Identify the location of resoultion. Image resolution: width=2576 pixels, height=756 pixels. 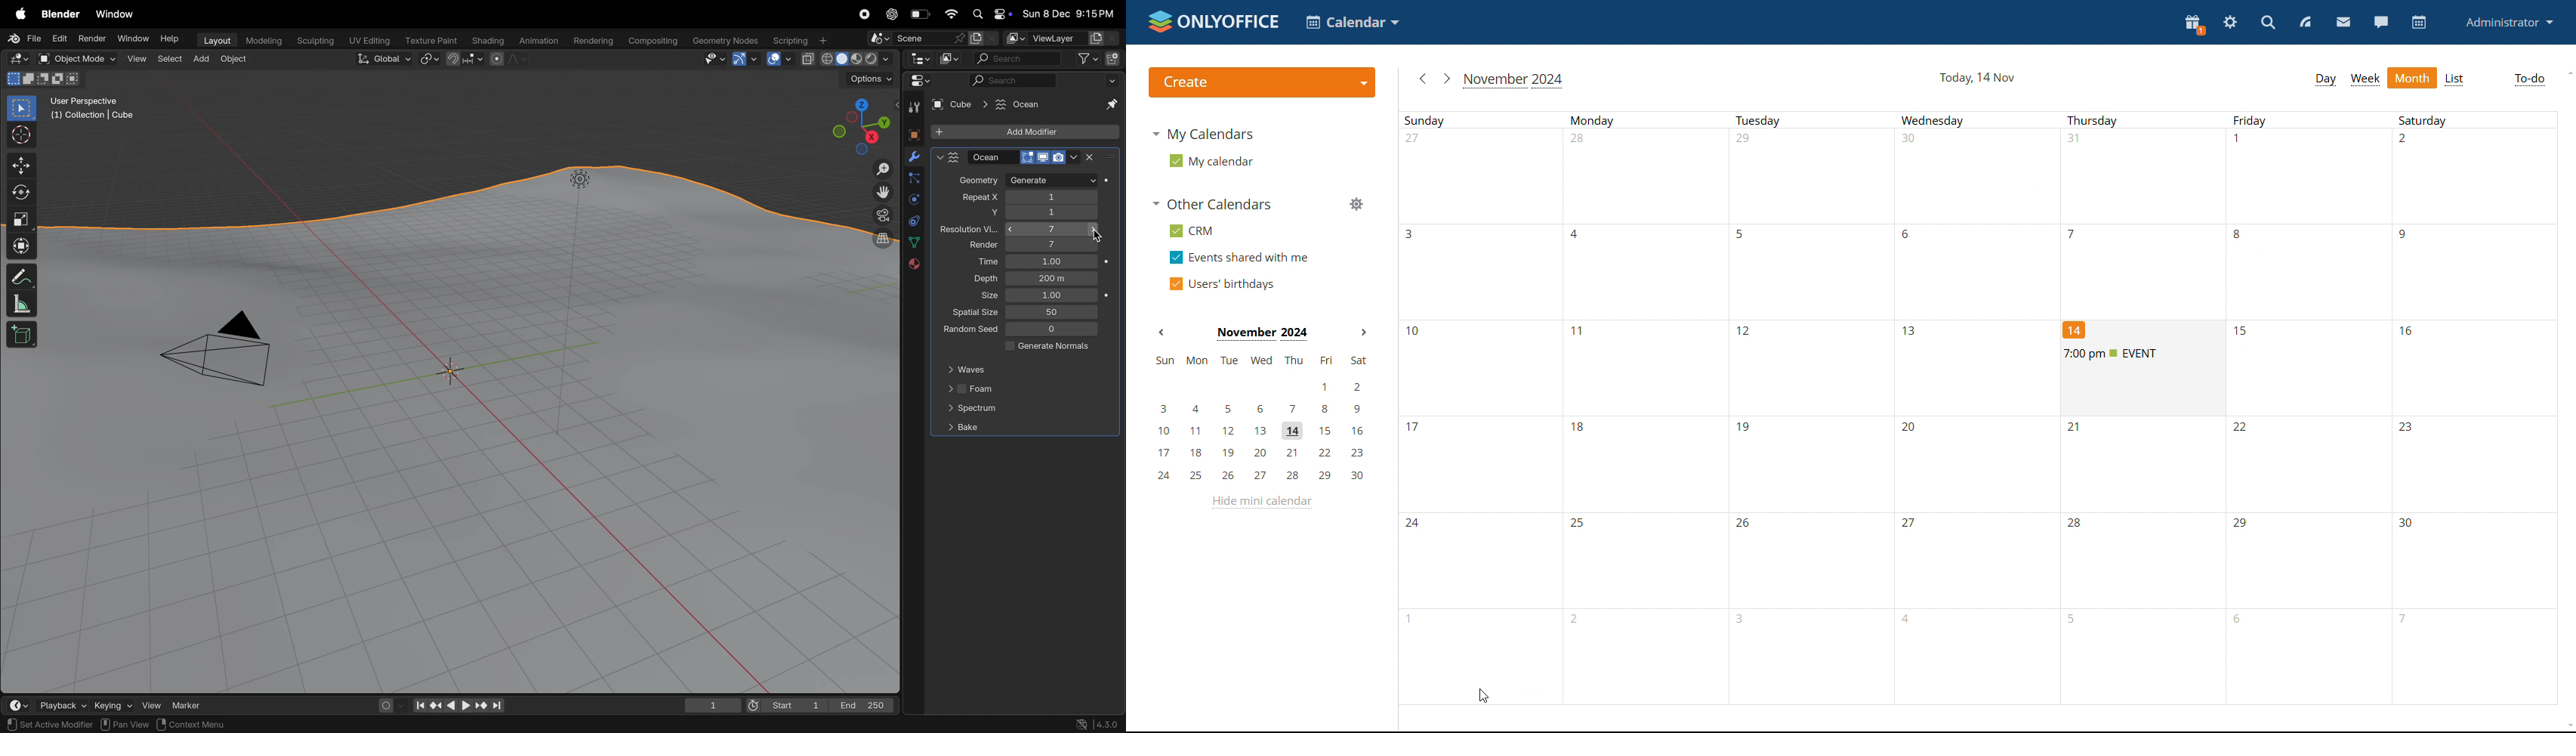
(970, 230).